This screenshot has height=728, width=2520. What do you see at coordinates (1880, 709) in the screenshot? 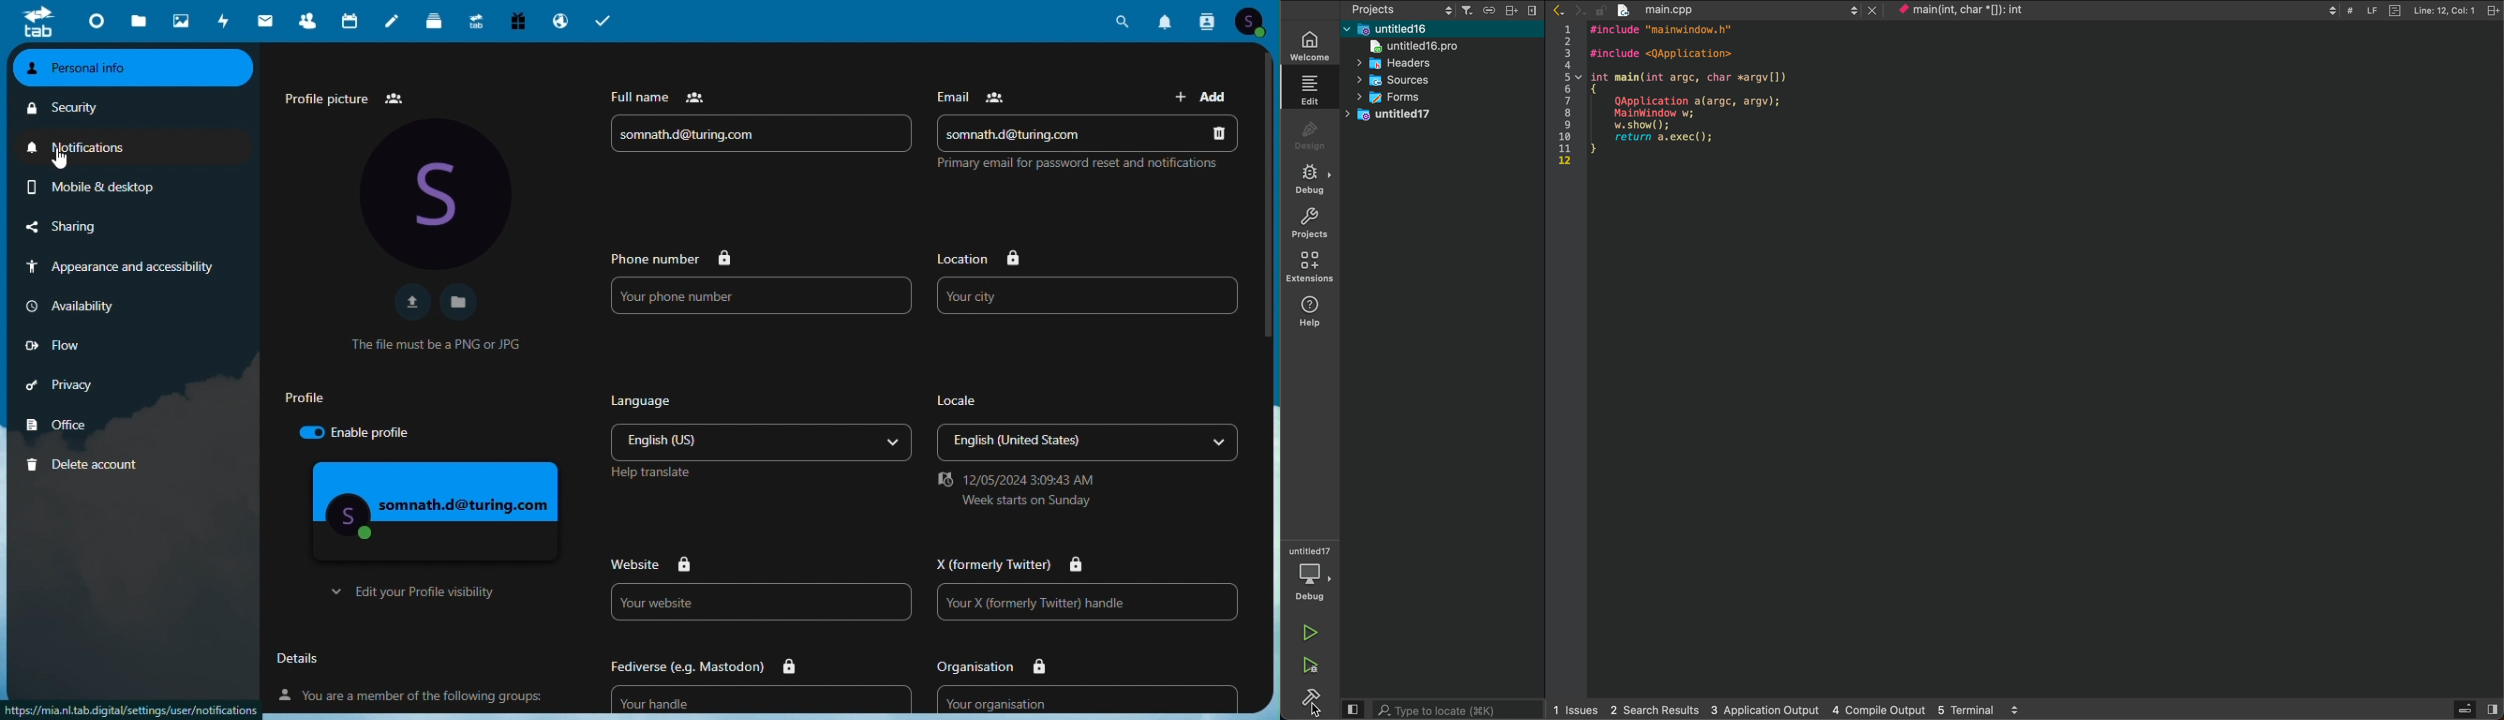
I see `Compile output` at bounding box center [1880, 709].